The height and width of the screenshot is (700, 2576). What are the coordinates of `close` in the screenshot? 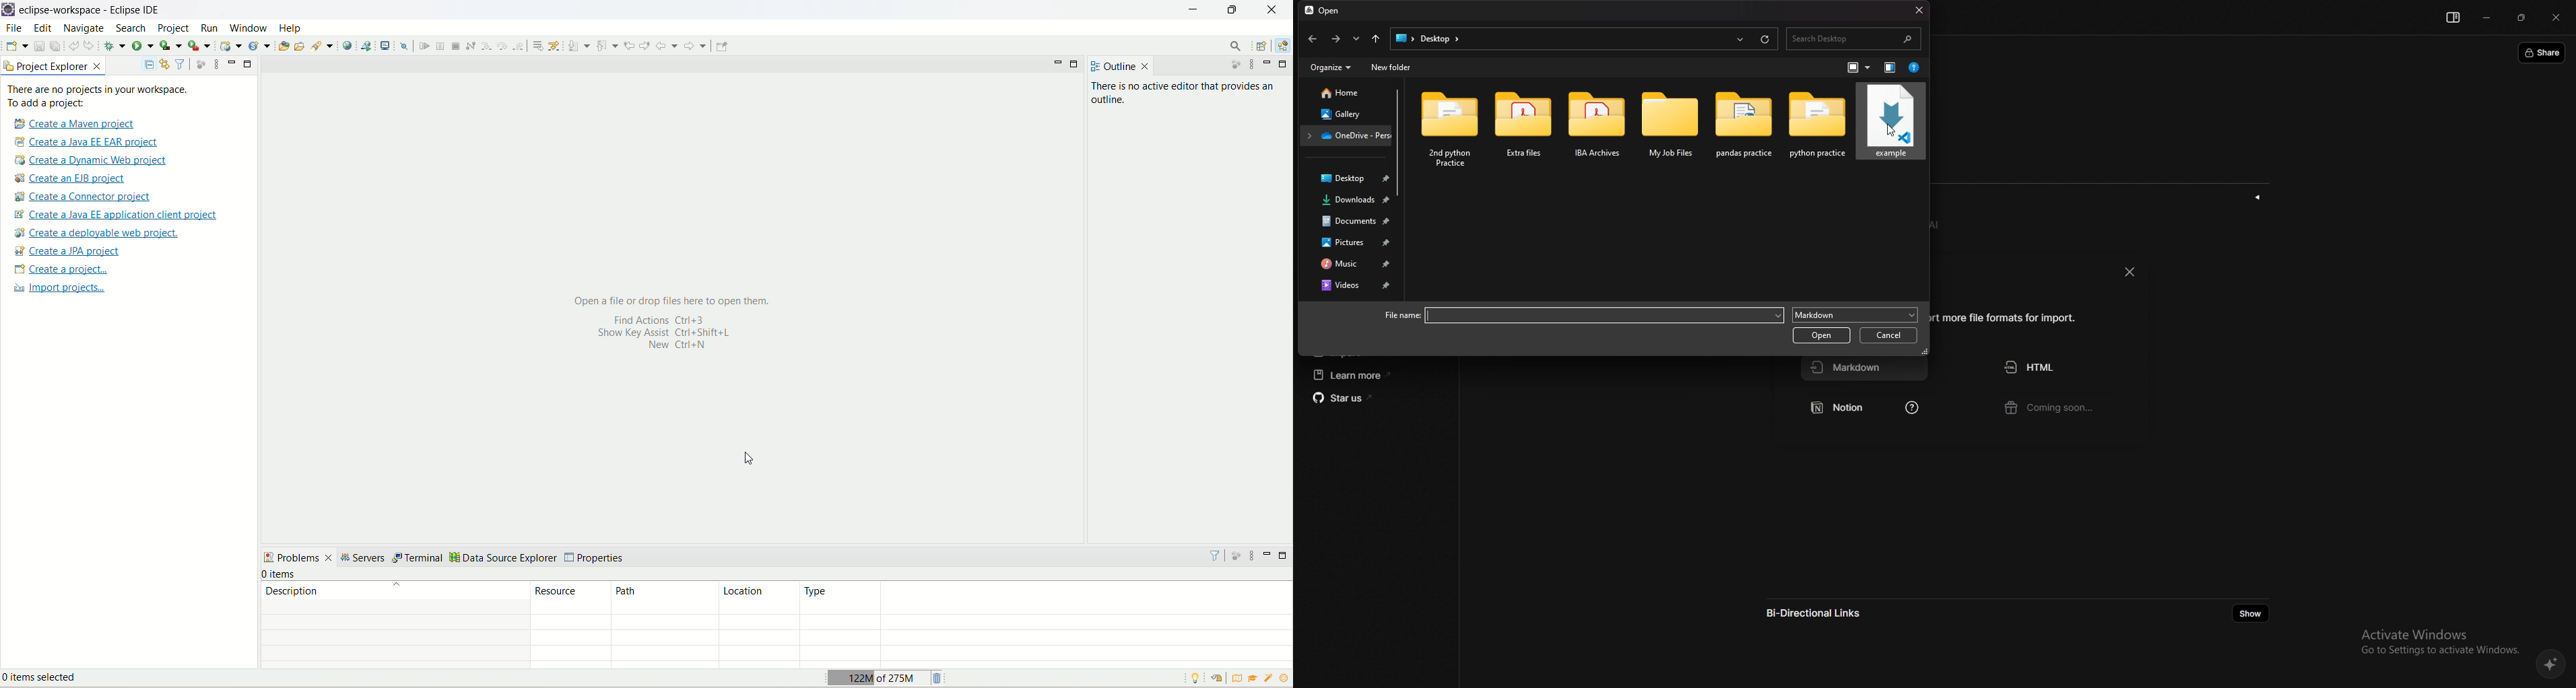 It's located at (1914, 10).